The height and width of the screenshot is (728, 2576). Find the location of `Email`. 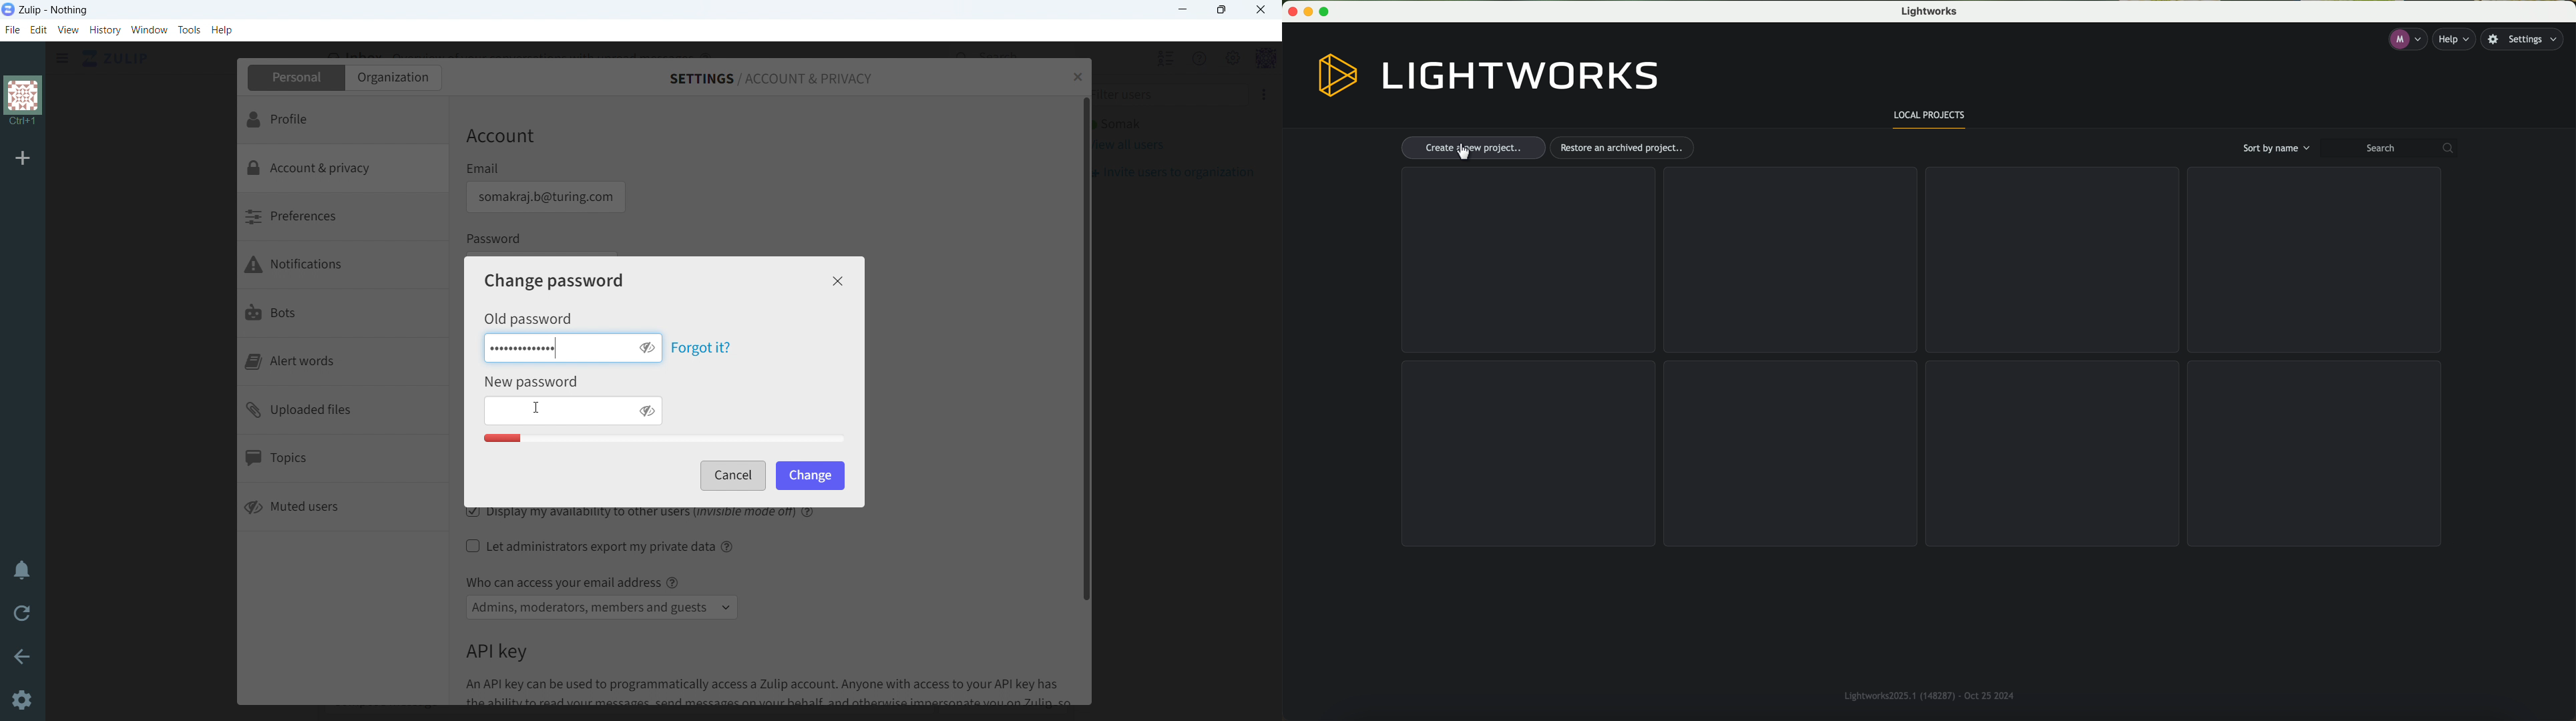

Email is located at coordinates (483, 168).